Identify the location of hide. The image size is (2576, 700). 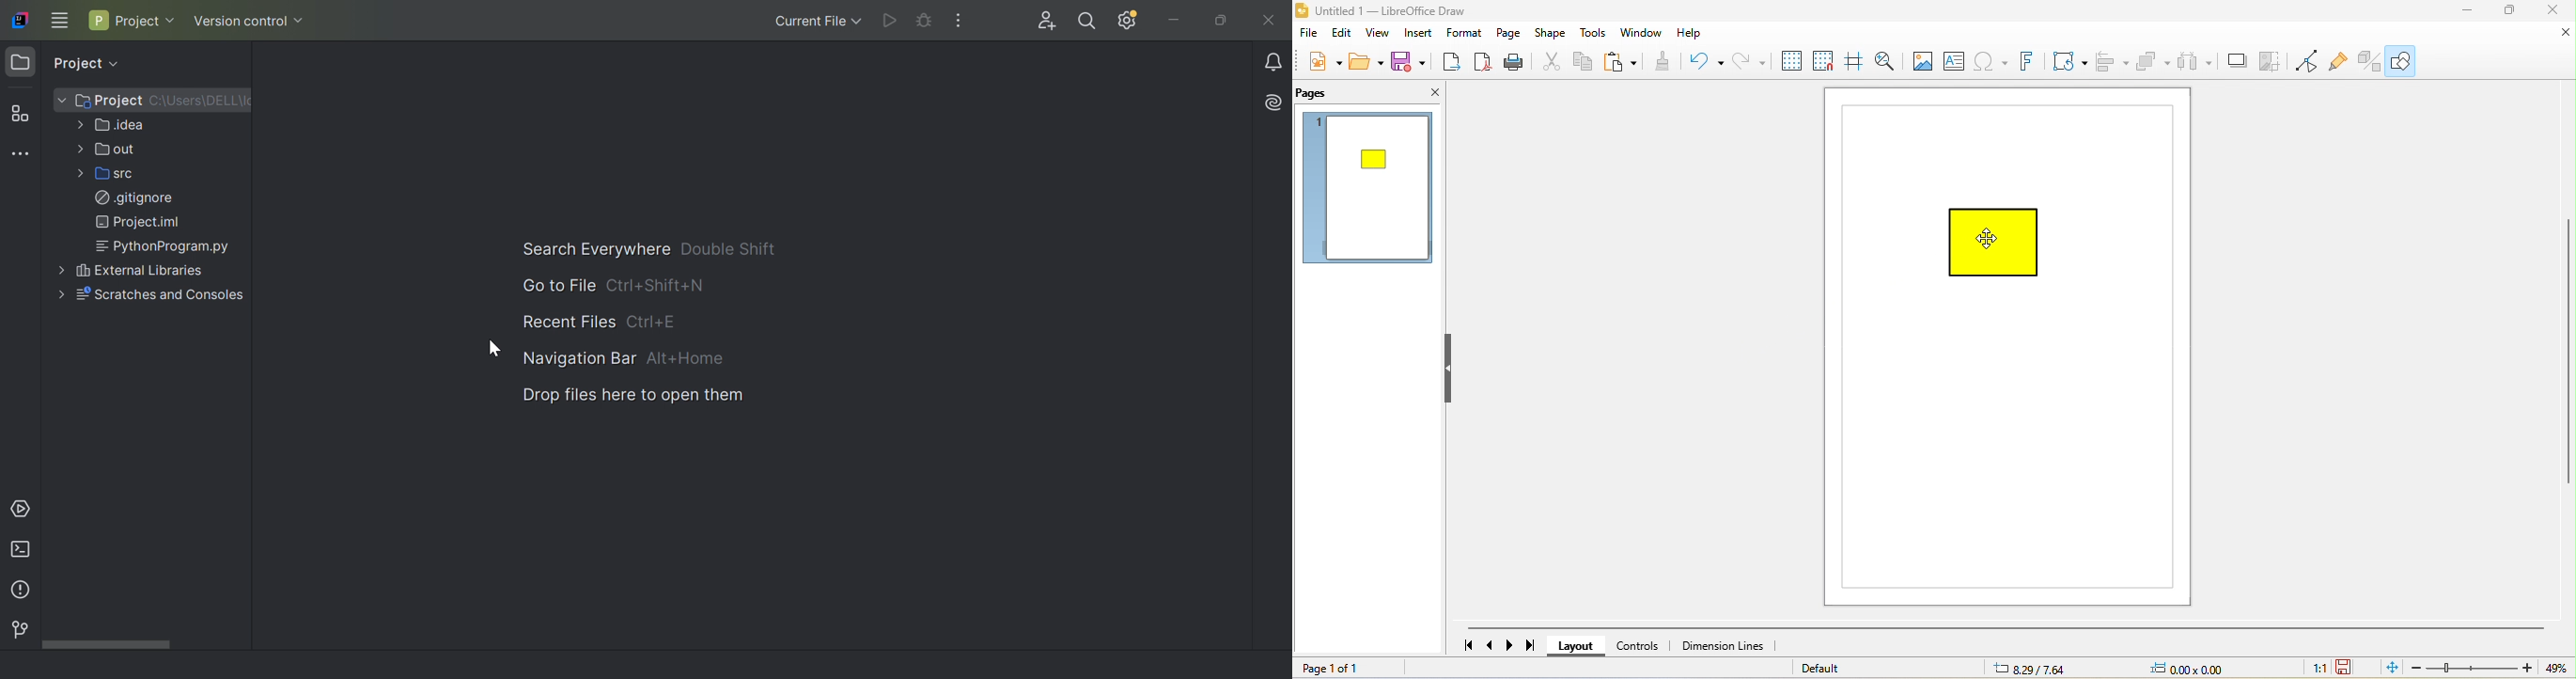
(1450, 371).